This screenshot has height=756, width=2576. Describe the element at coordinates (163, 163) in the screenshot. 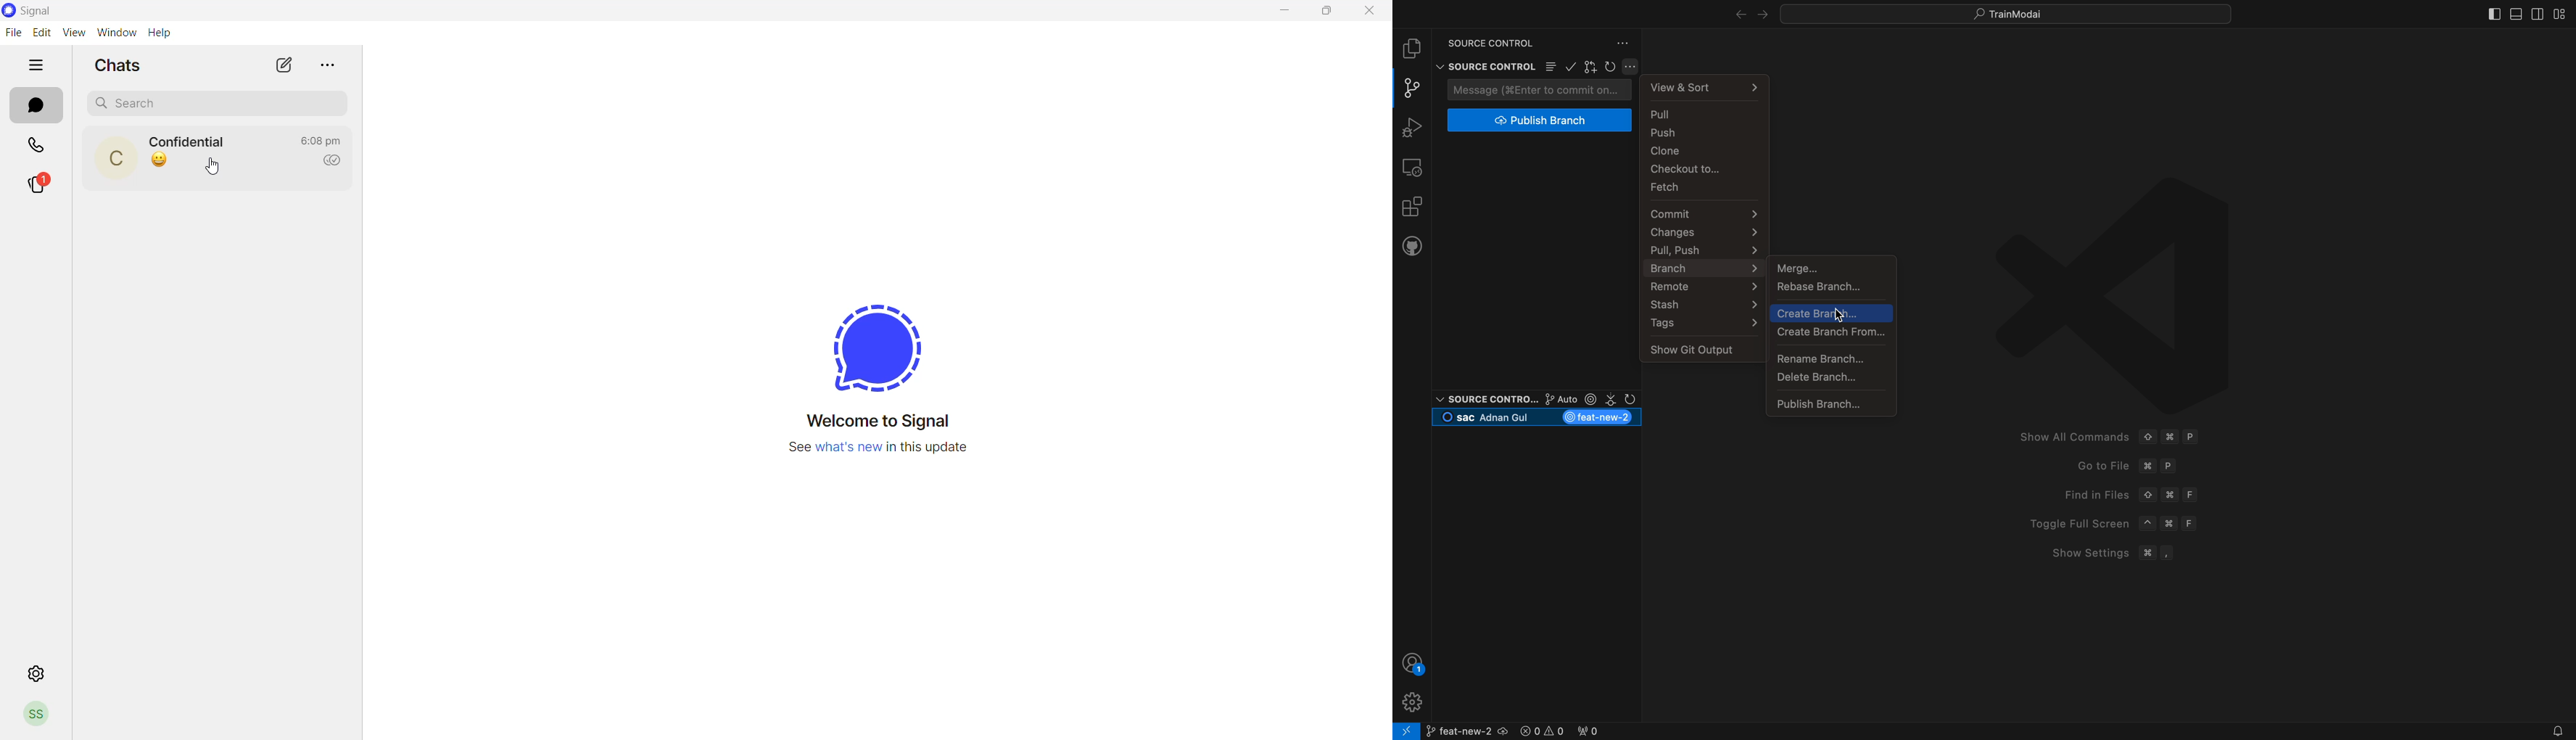

I see `last message` at that location.